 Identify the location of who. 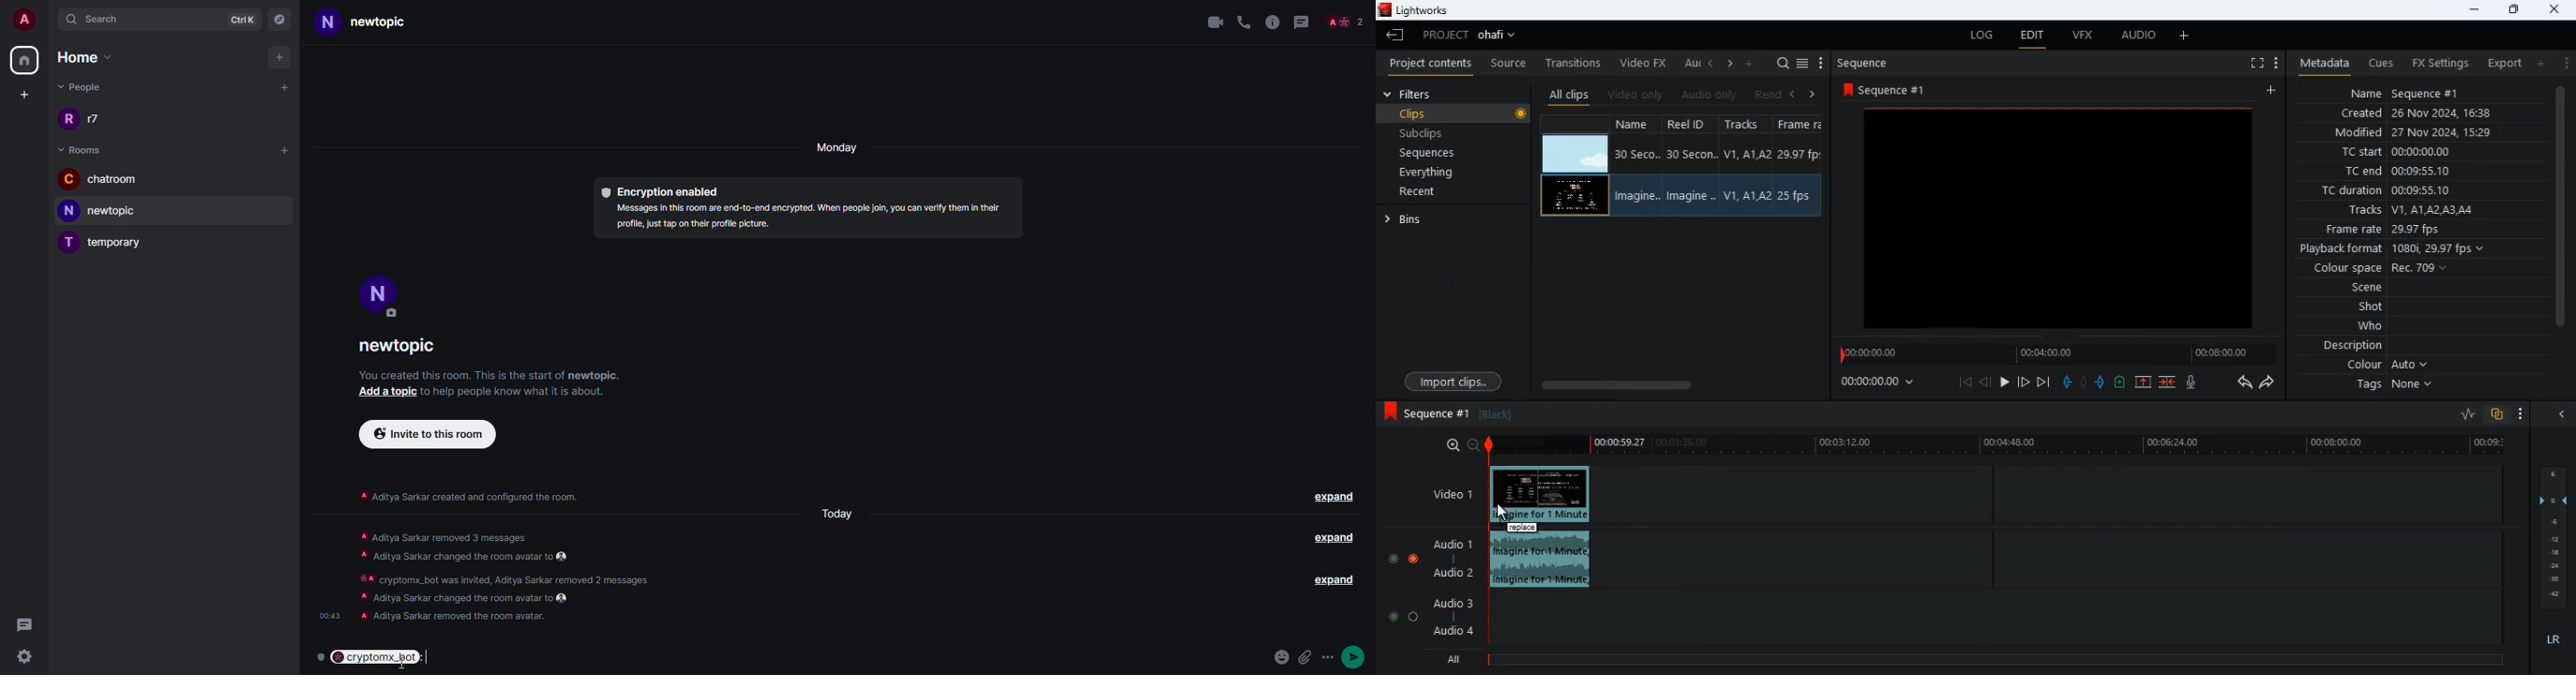
(2374, 326).